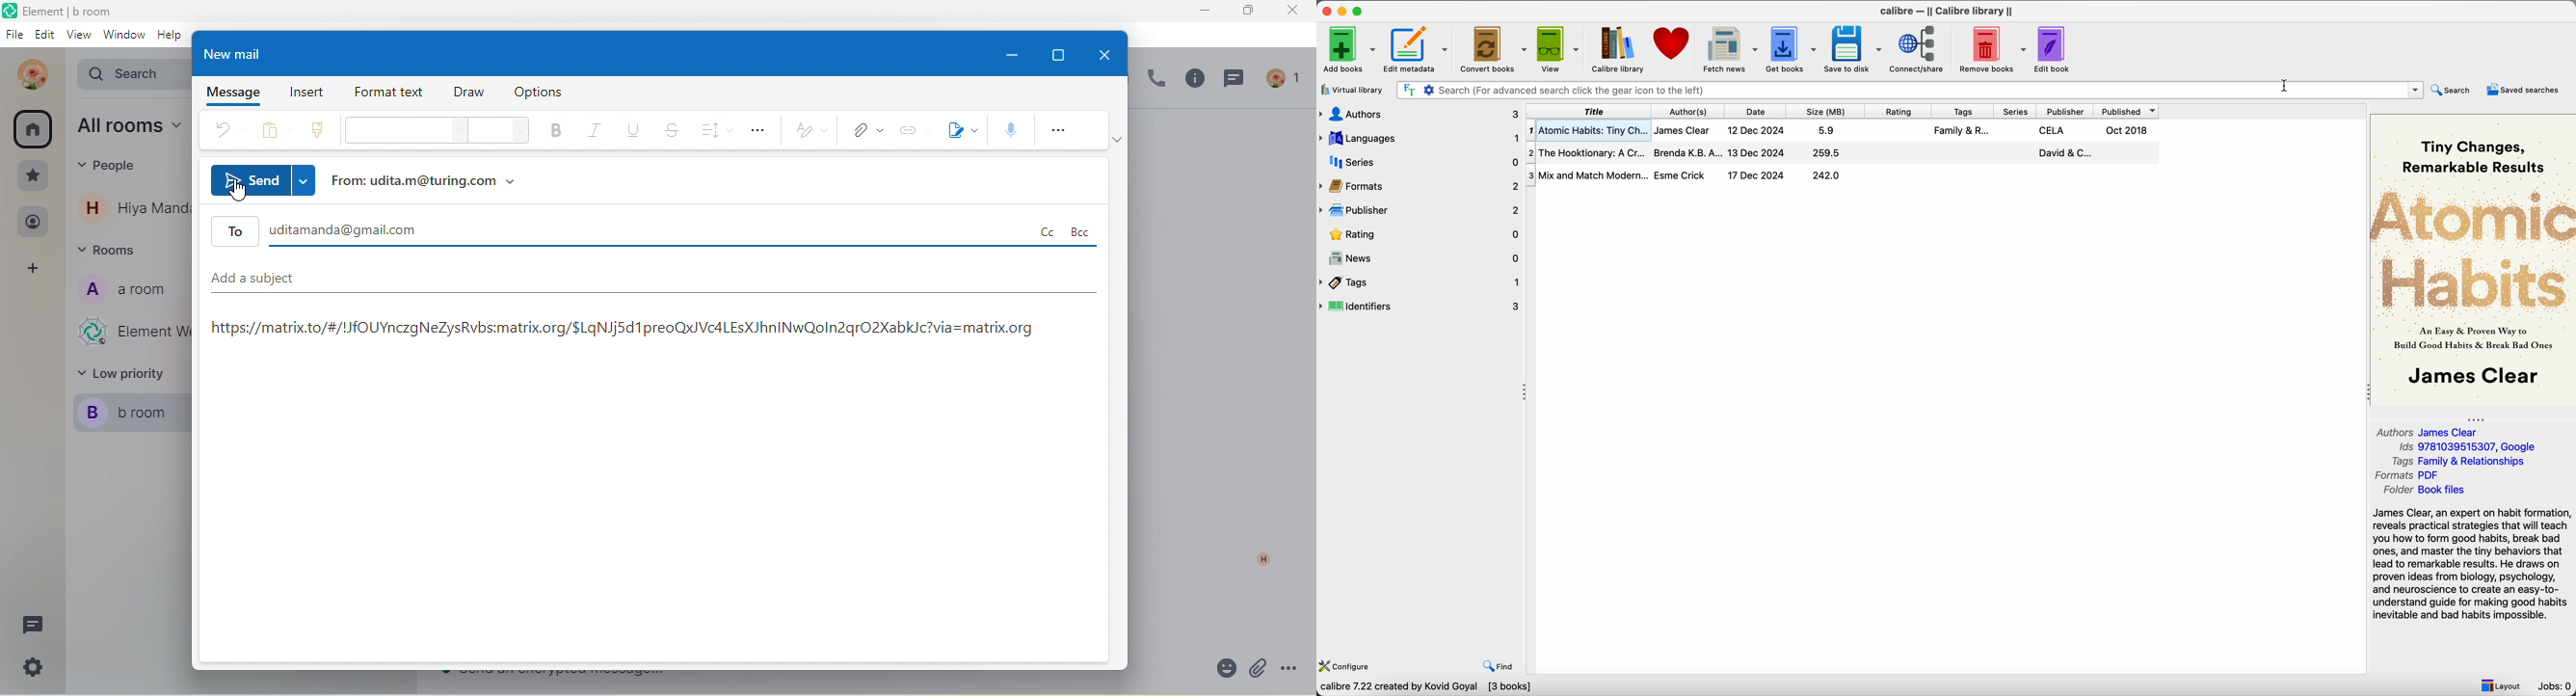 Image resolution: width=2576 pixels, height=700 pixels. I want to click on people, so click(1287, 76).